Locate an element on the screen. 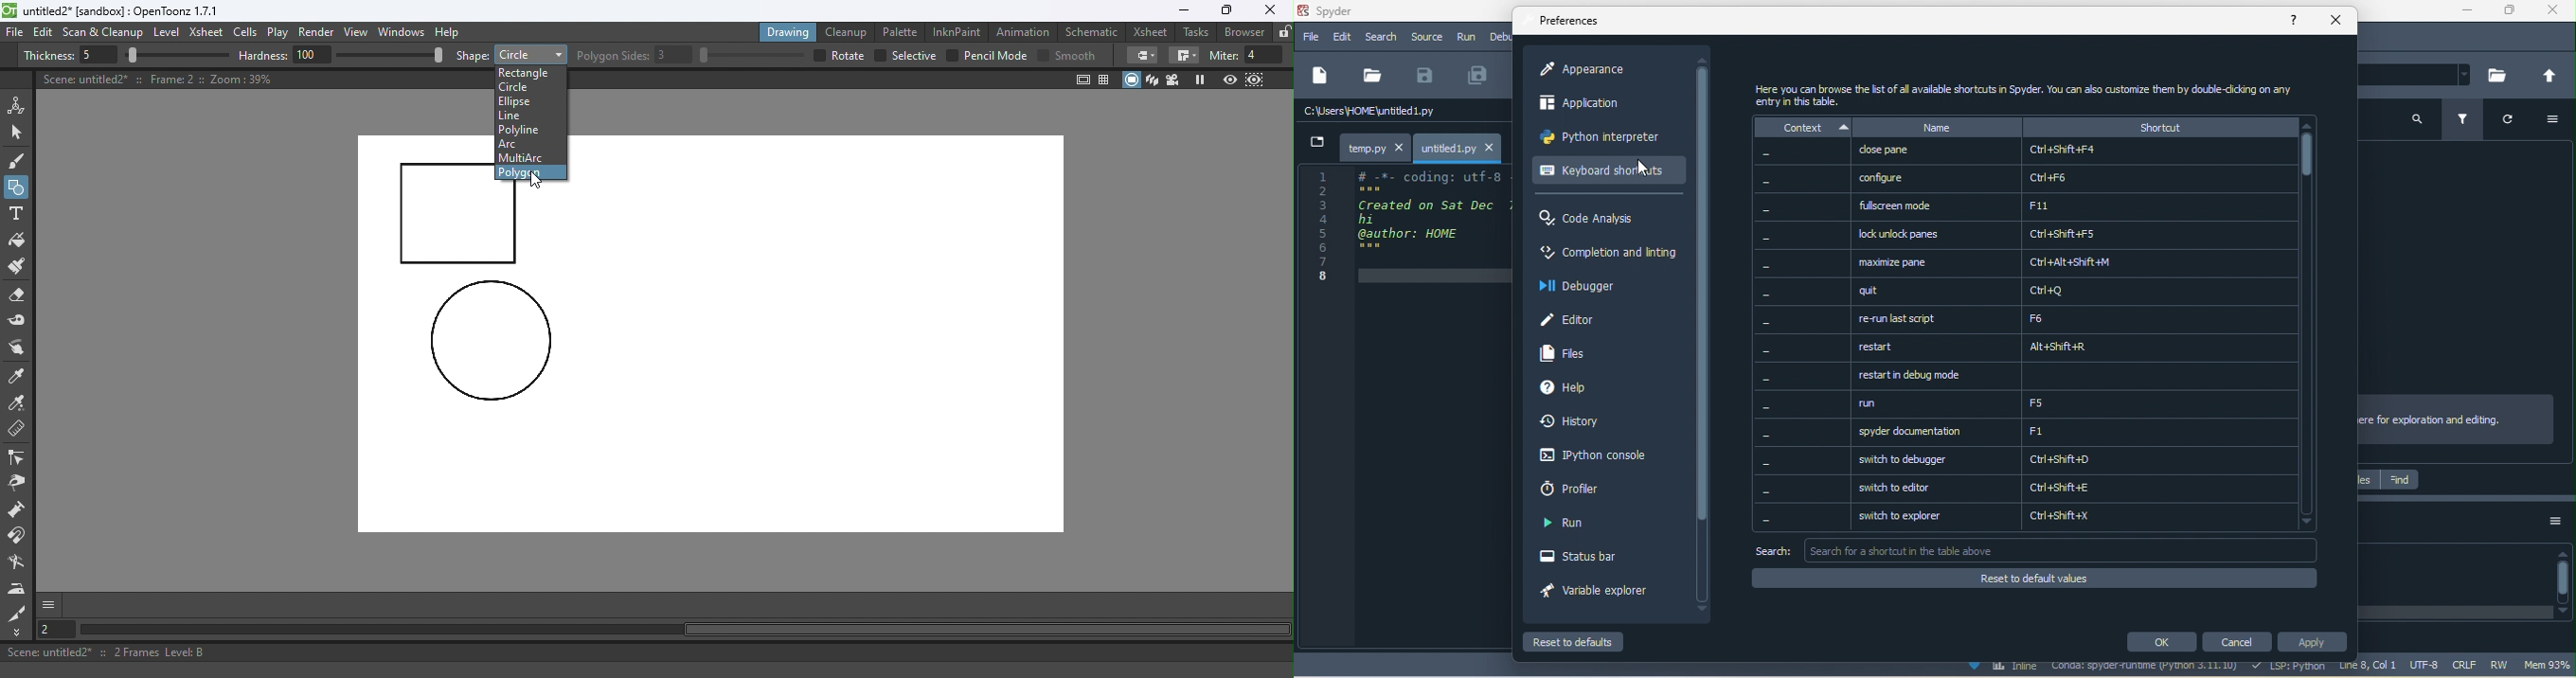 This screenshot has width=2576, height=700. restart is located at coordinates (2069, 346).